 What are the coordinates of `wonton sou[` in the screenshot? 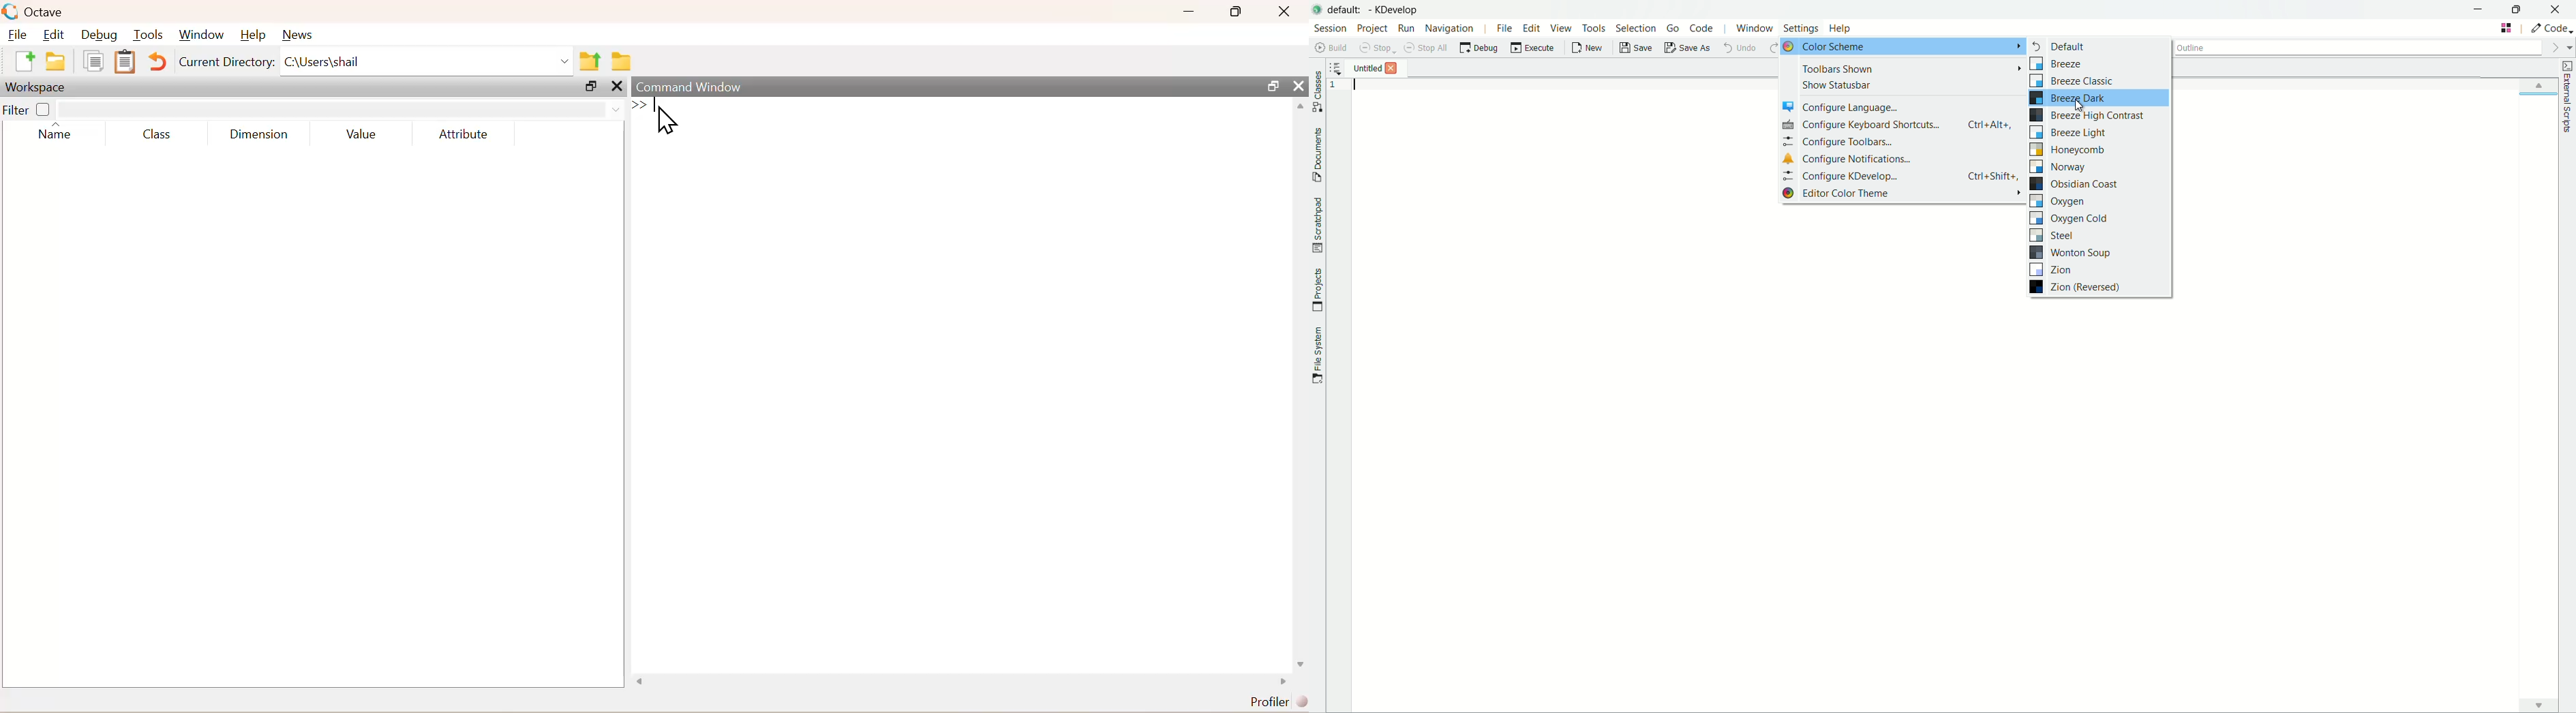 It's located at (2072, 253).